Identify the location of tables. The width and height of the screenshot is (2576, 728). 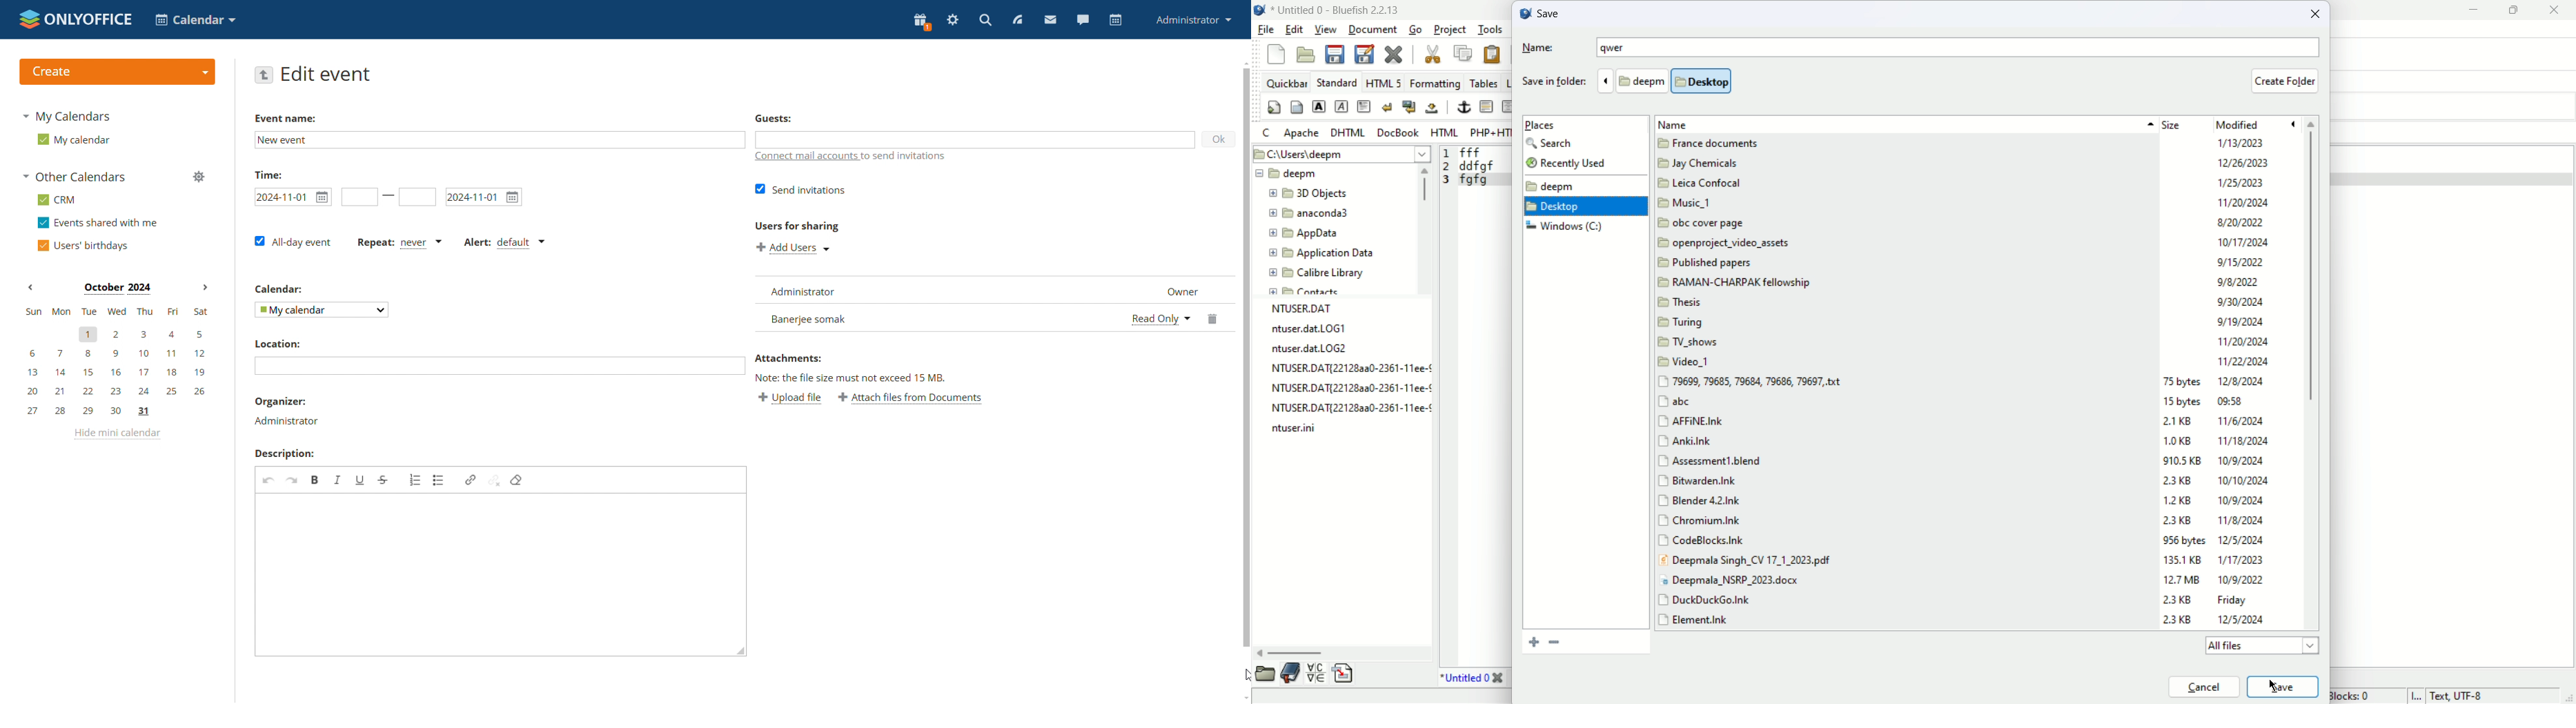
(1482, 82).